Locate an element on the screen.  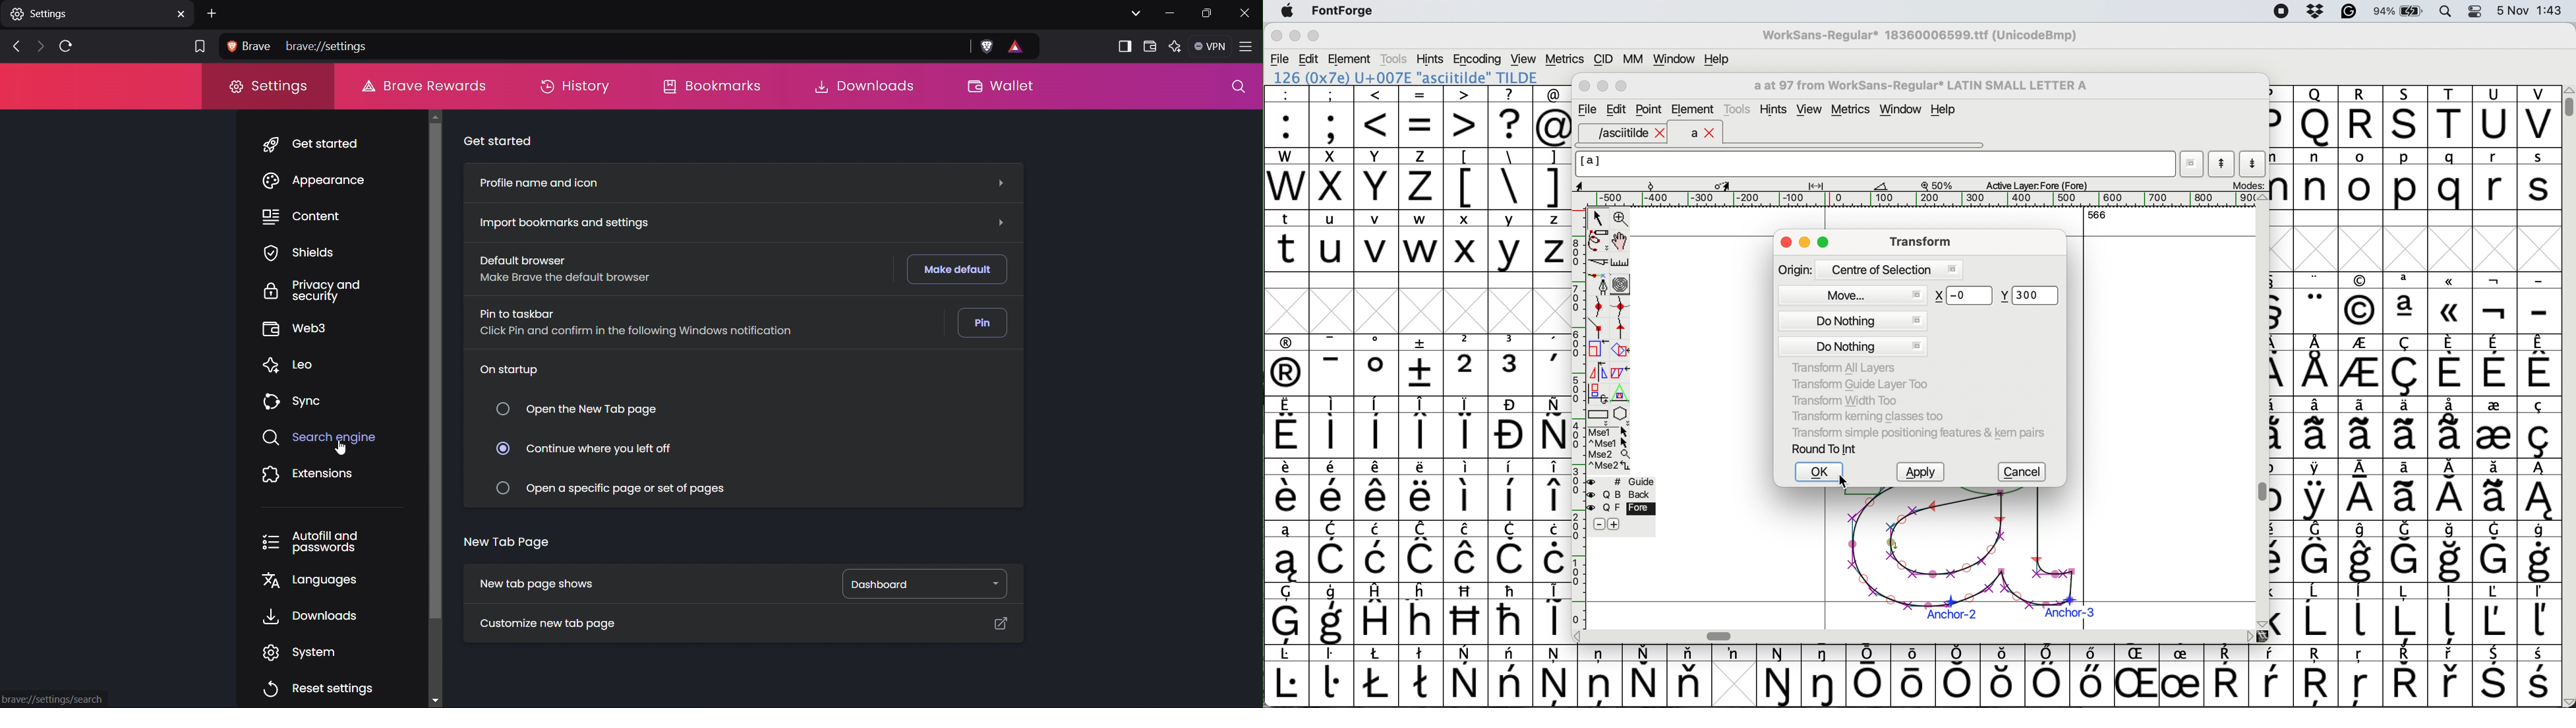
transform is located at coordinates (1917, 241).